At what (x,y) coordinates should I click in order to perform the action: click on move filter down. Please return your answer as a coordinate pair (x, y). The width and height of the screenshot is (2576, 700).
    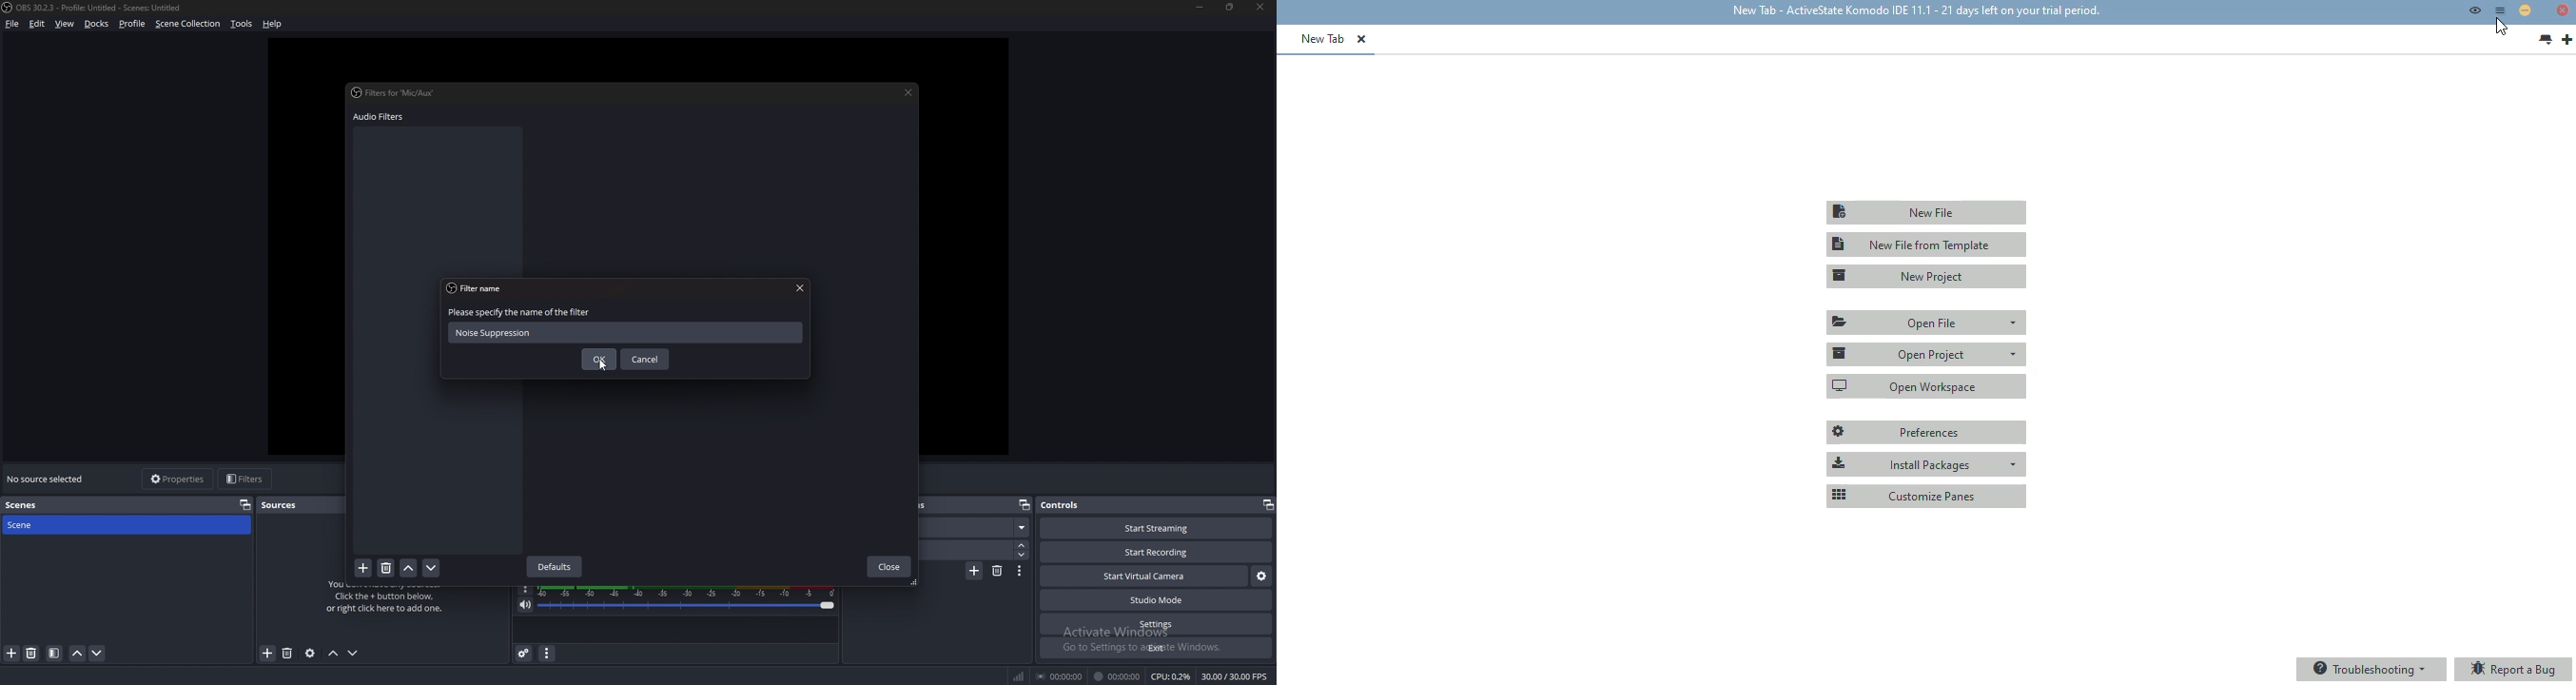
    Looking at the image, I should click on (432, 568).